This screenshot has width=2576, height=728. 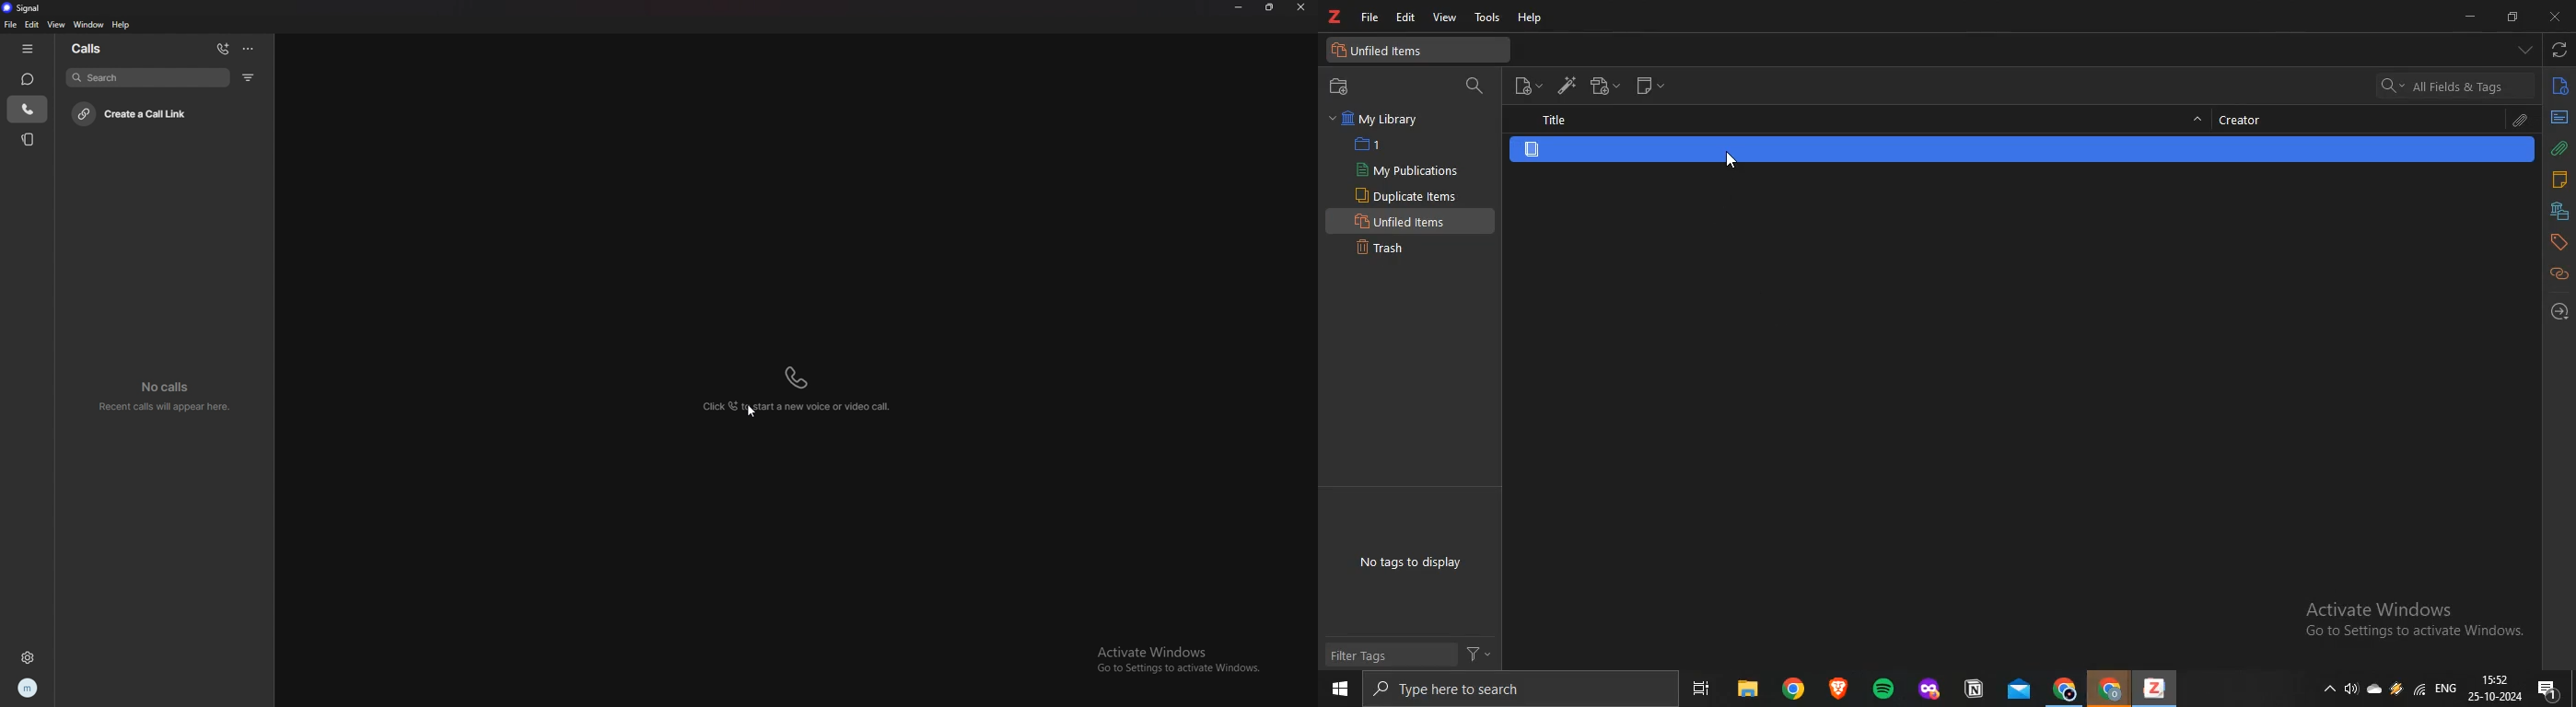 What do you see at coordinates (2406, 620) in the screenshot?
I see `Active windows` at bounding box center [2406, 620].